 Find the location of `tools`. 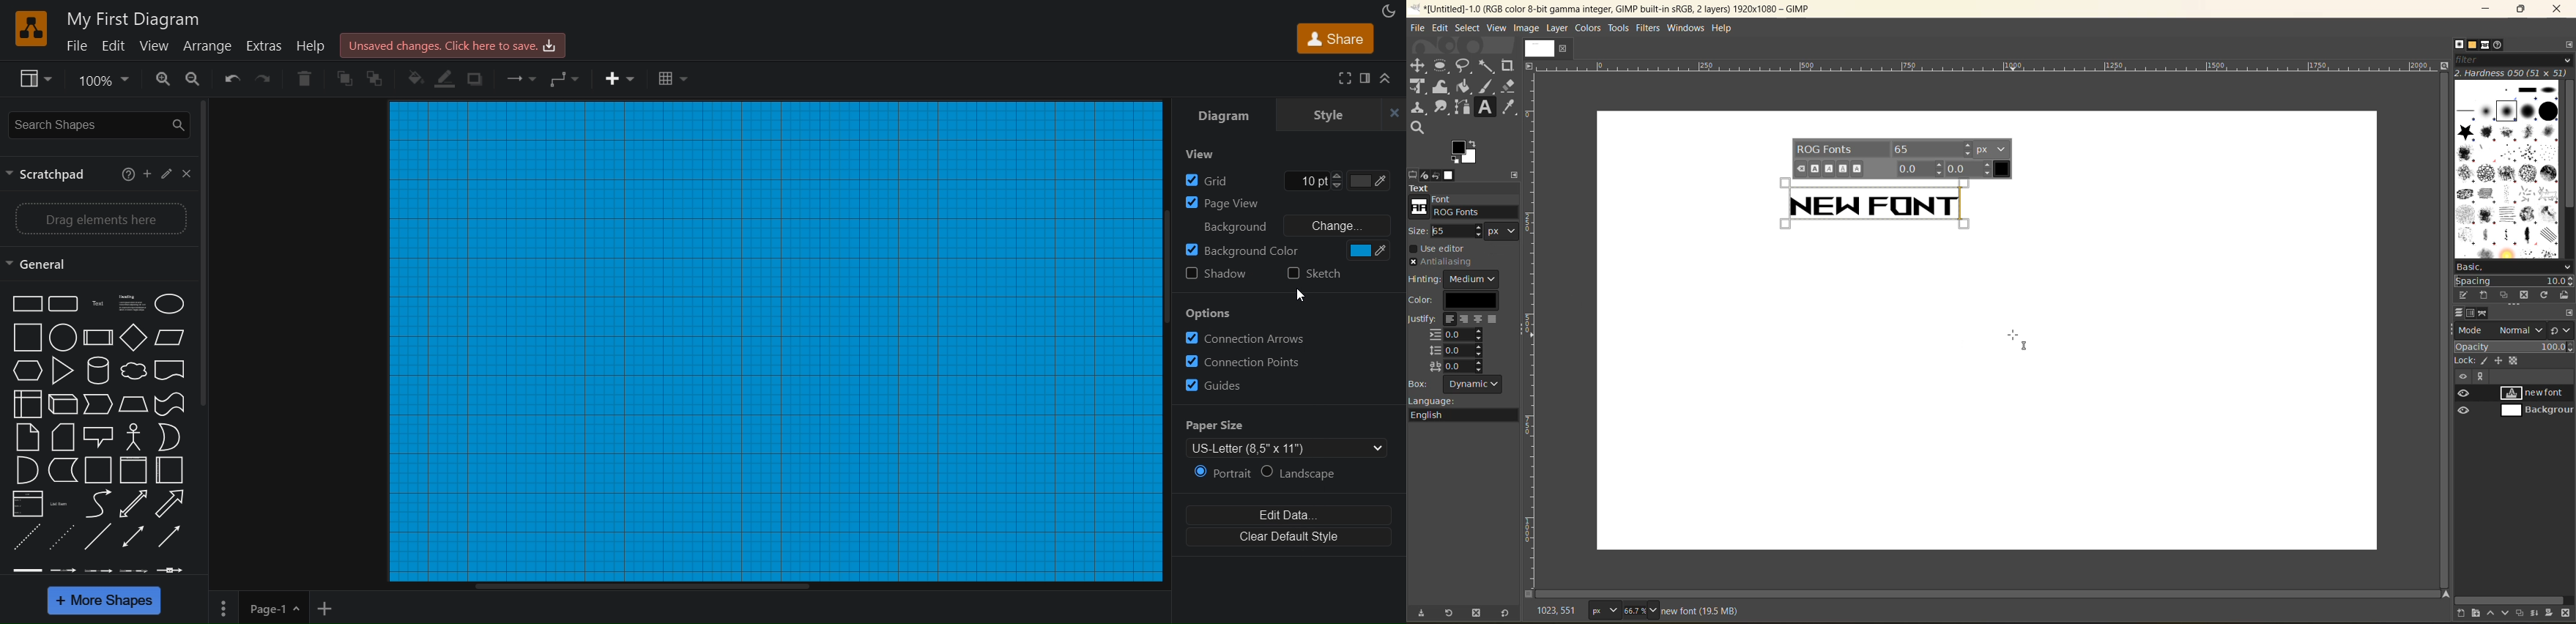

tools is located at coordinates (1465, 98).